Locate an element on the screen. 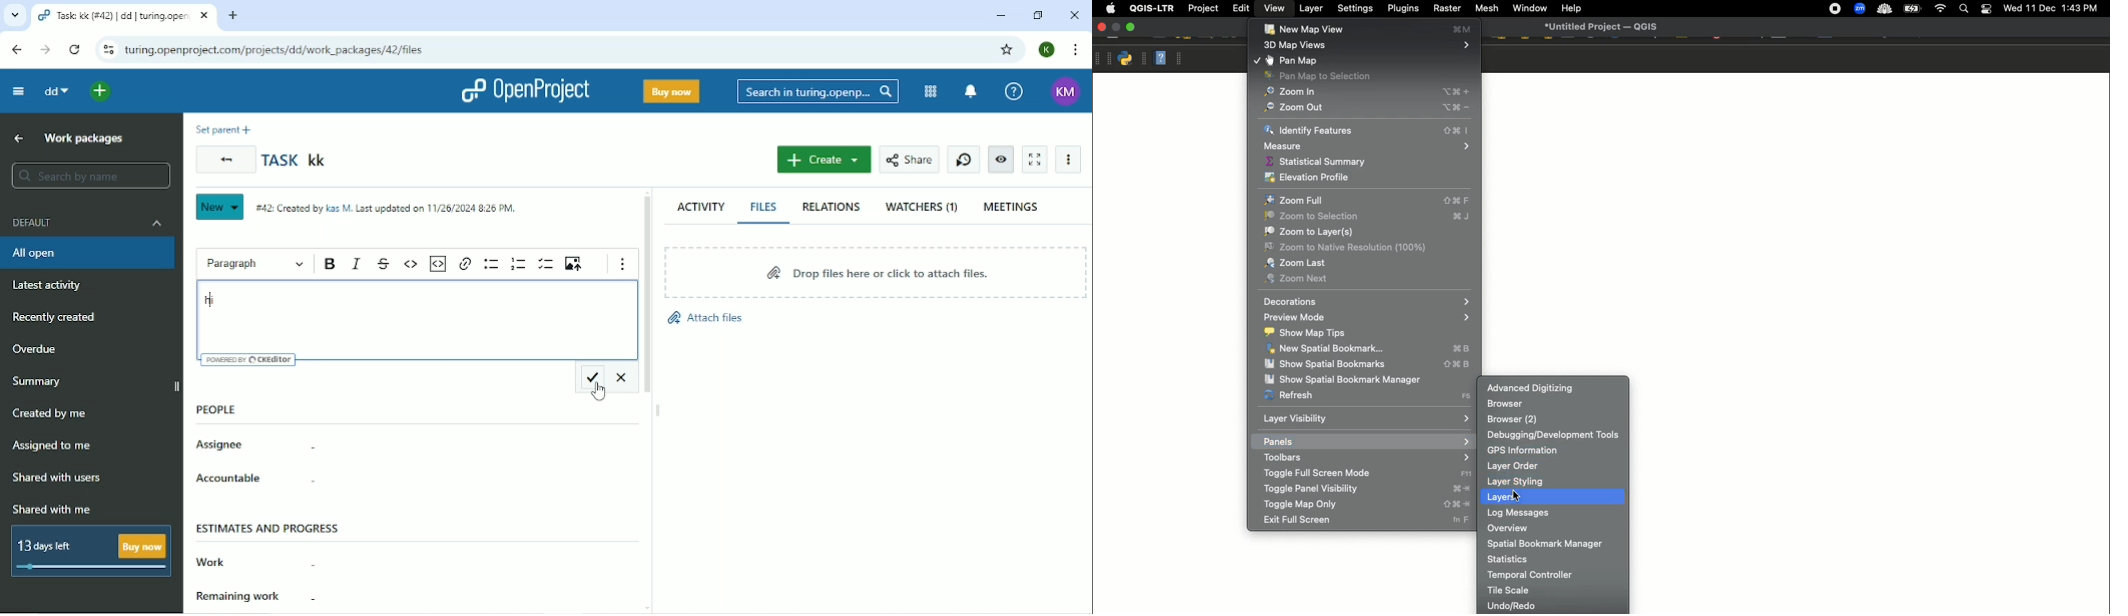  13 days left Buy now is located at coordinates (93, 550).